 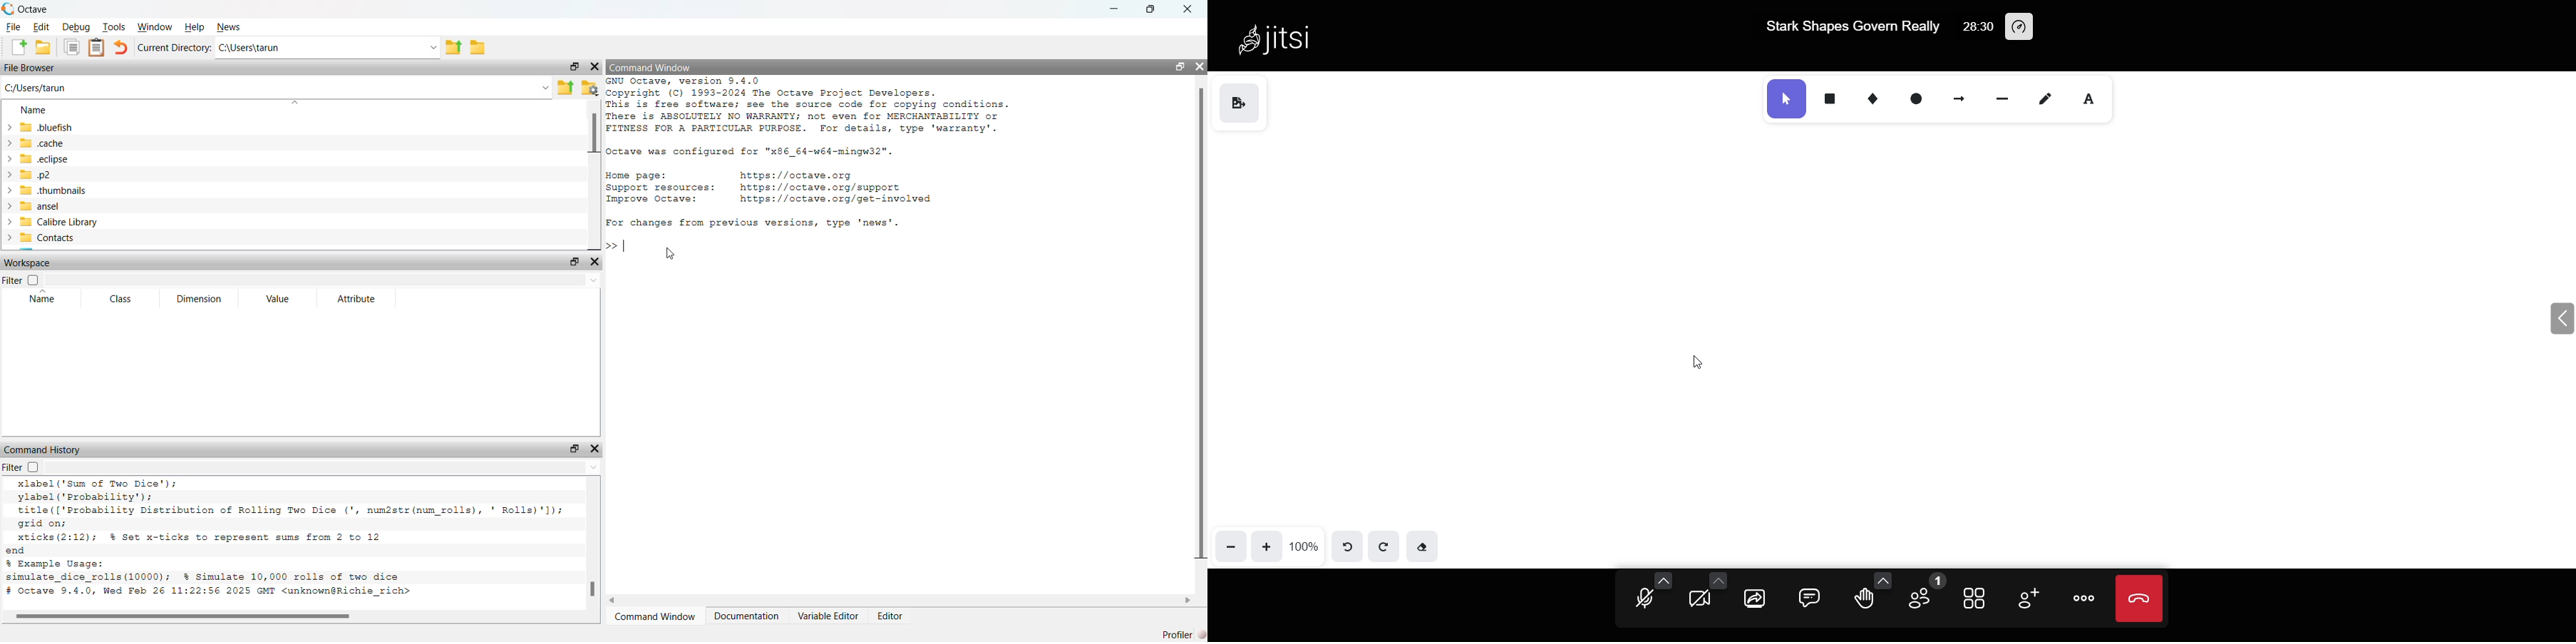 What do you see at coordinates (1974, 599) in the screenshot?
I see `tile view` at bounding box center [1974, 599].